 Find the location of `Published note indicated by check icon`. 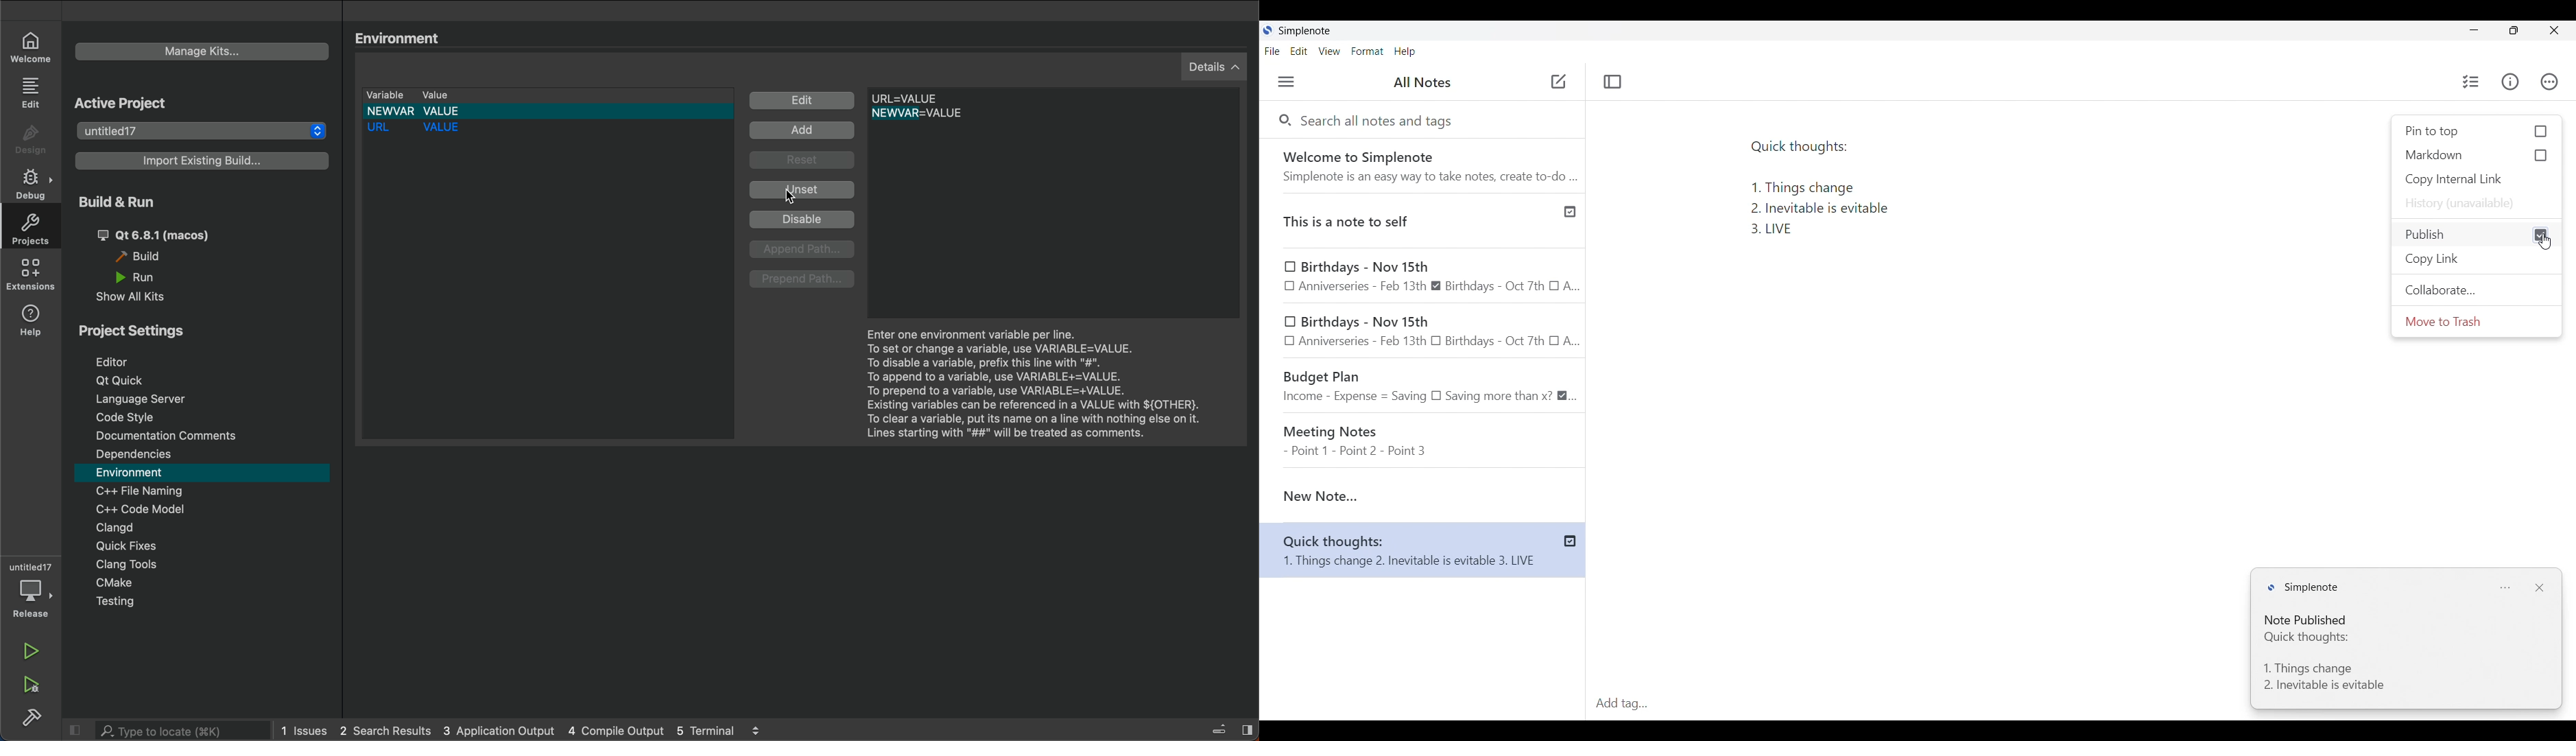

Published note indicated by check icon is located at coordinates (1423, 224).